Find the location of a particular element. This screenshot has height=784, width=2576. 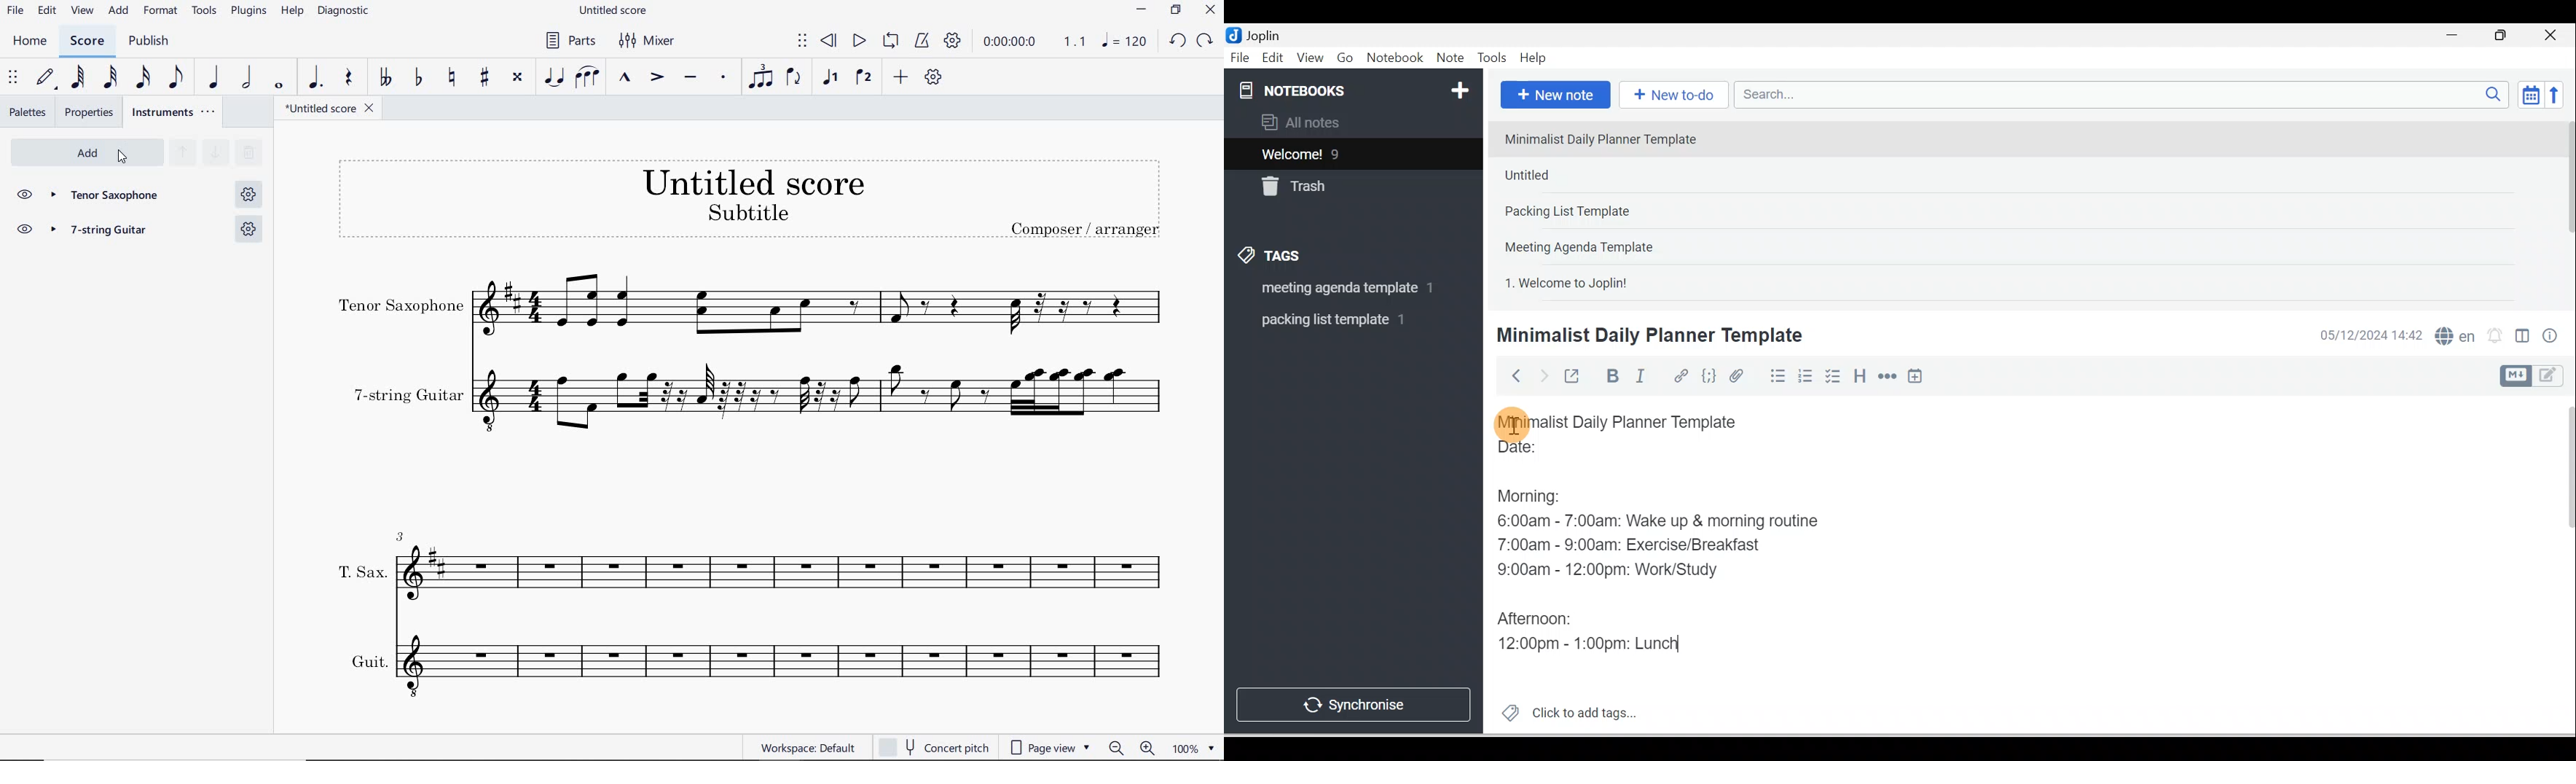

Note properties is located at coordinates (2551, 338).